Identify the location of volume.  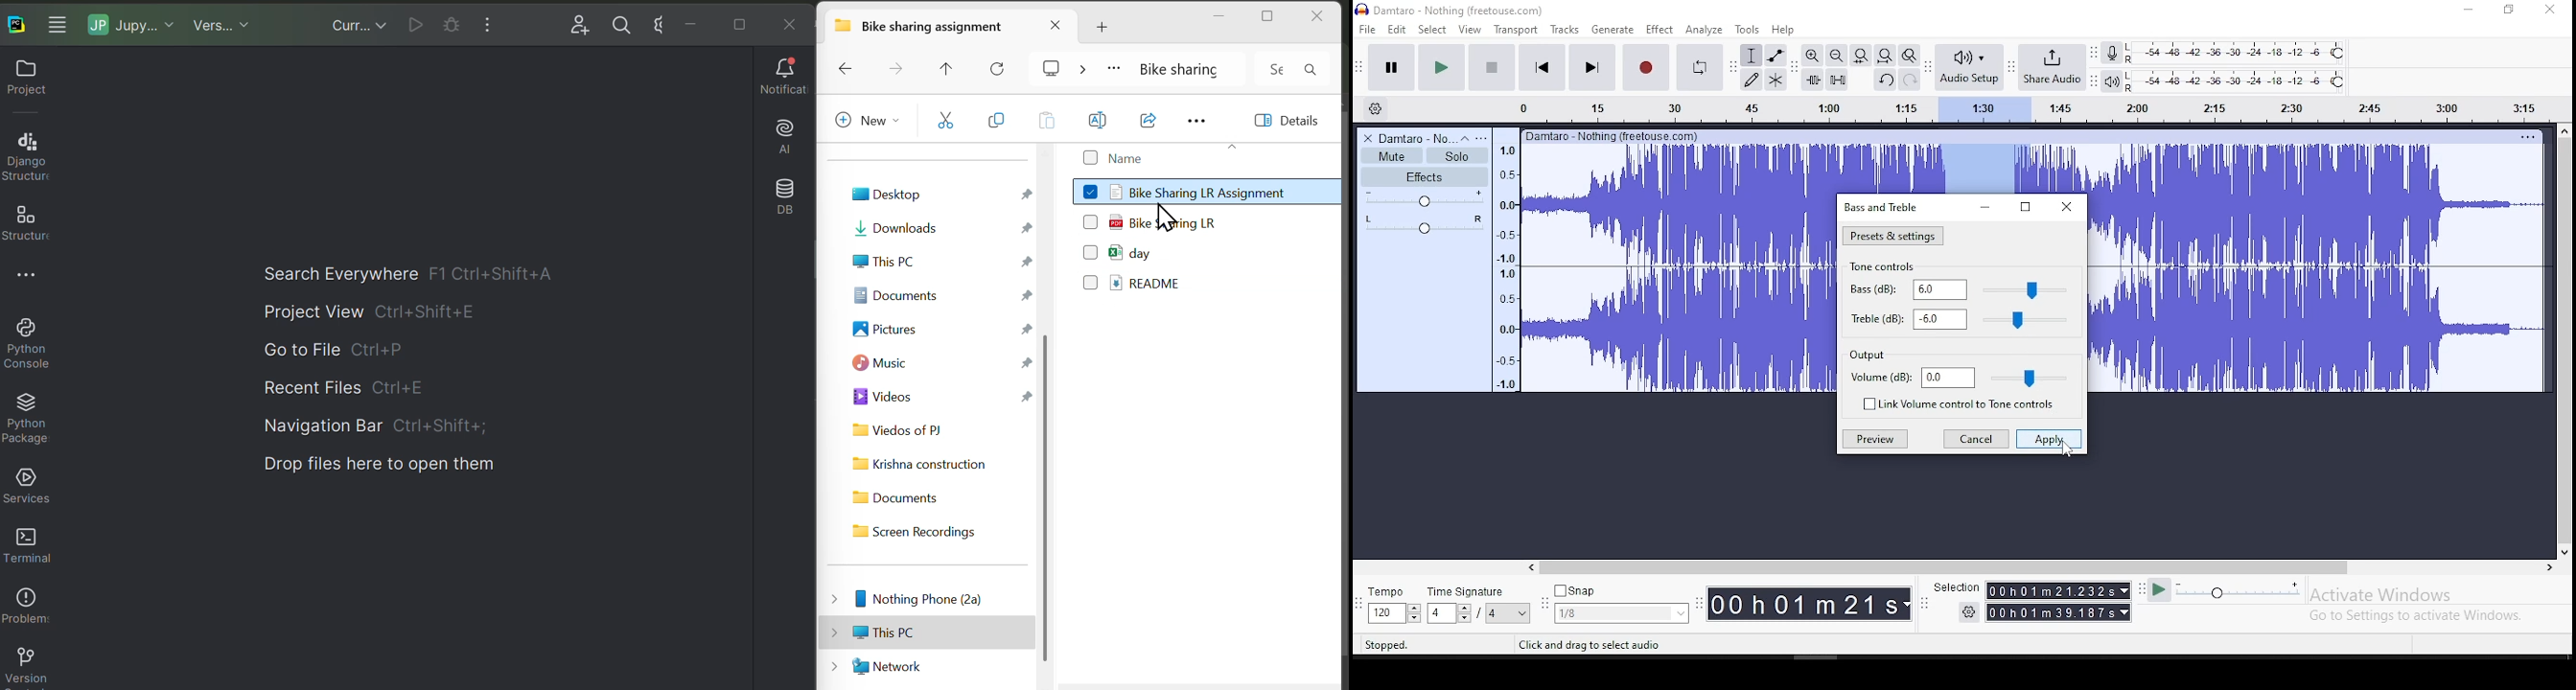
(1426, 198).